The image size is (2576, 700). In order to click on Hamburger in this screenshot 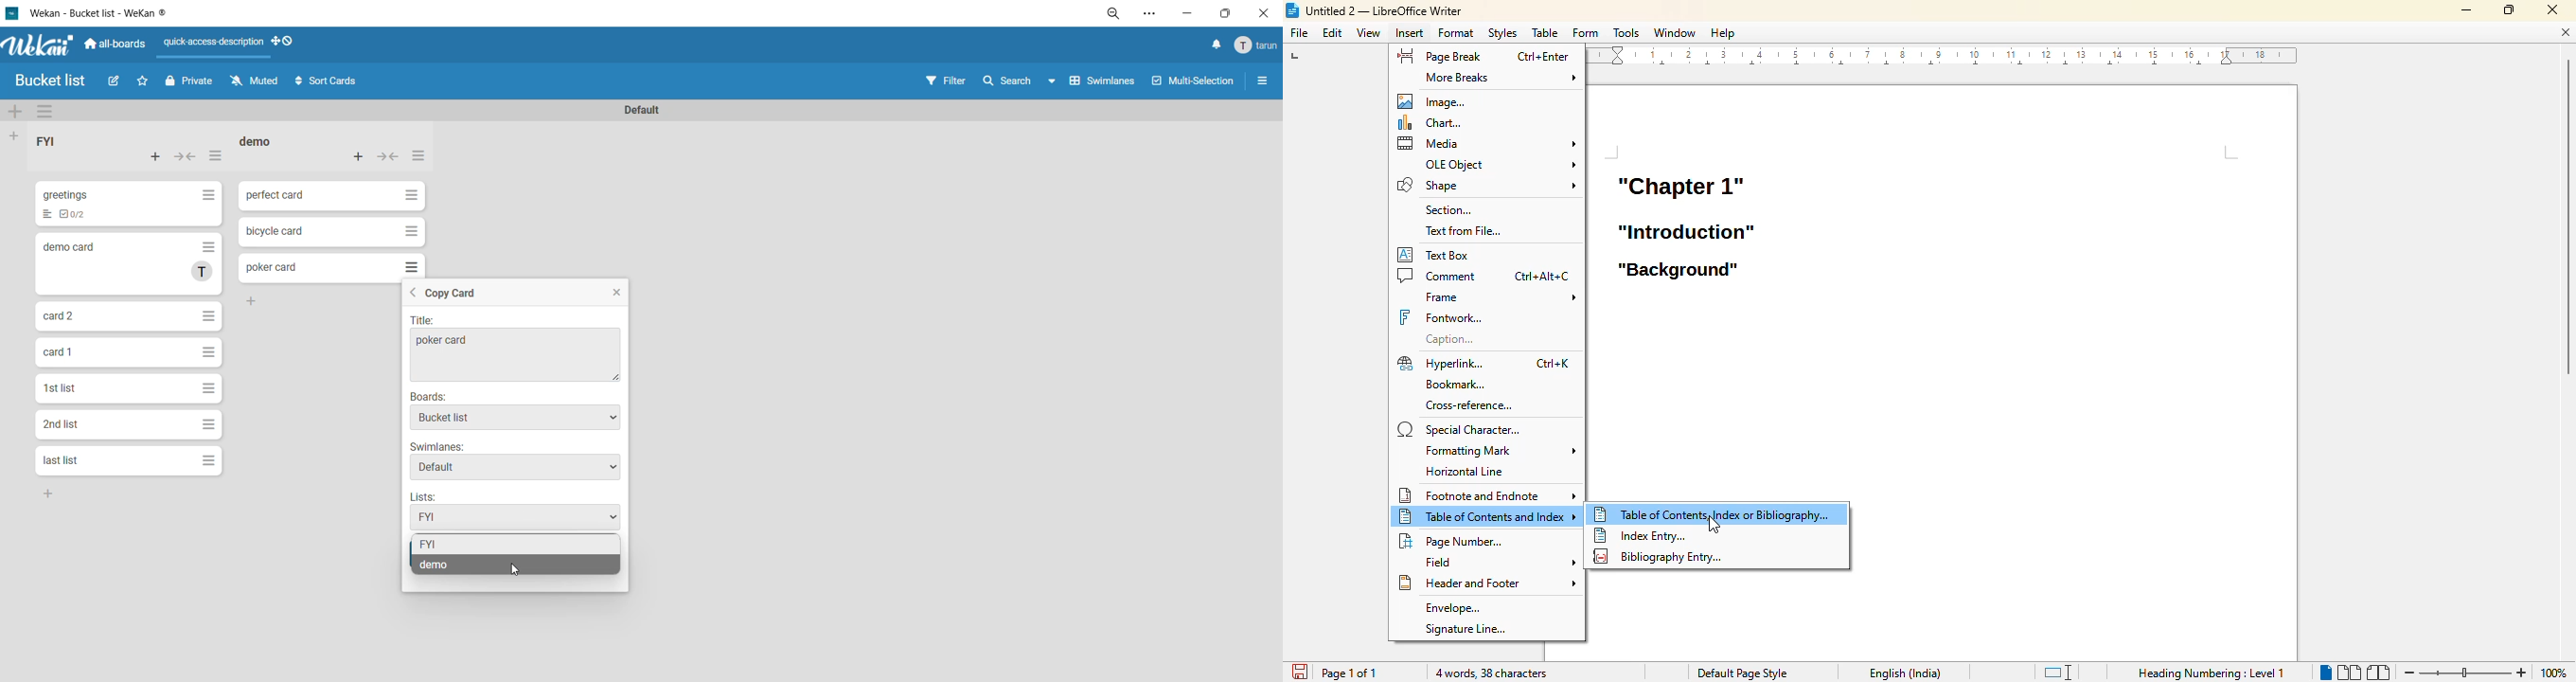, I will do `click(206, 388)`.